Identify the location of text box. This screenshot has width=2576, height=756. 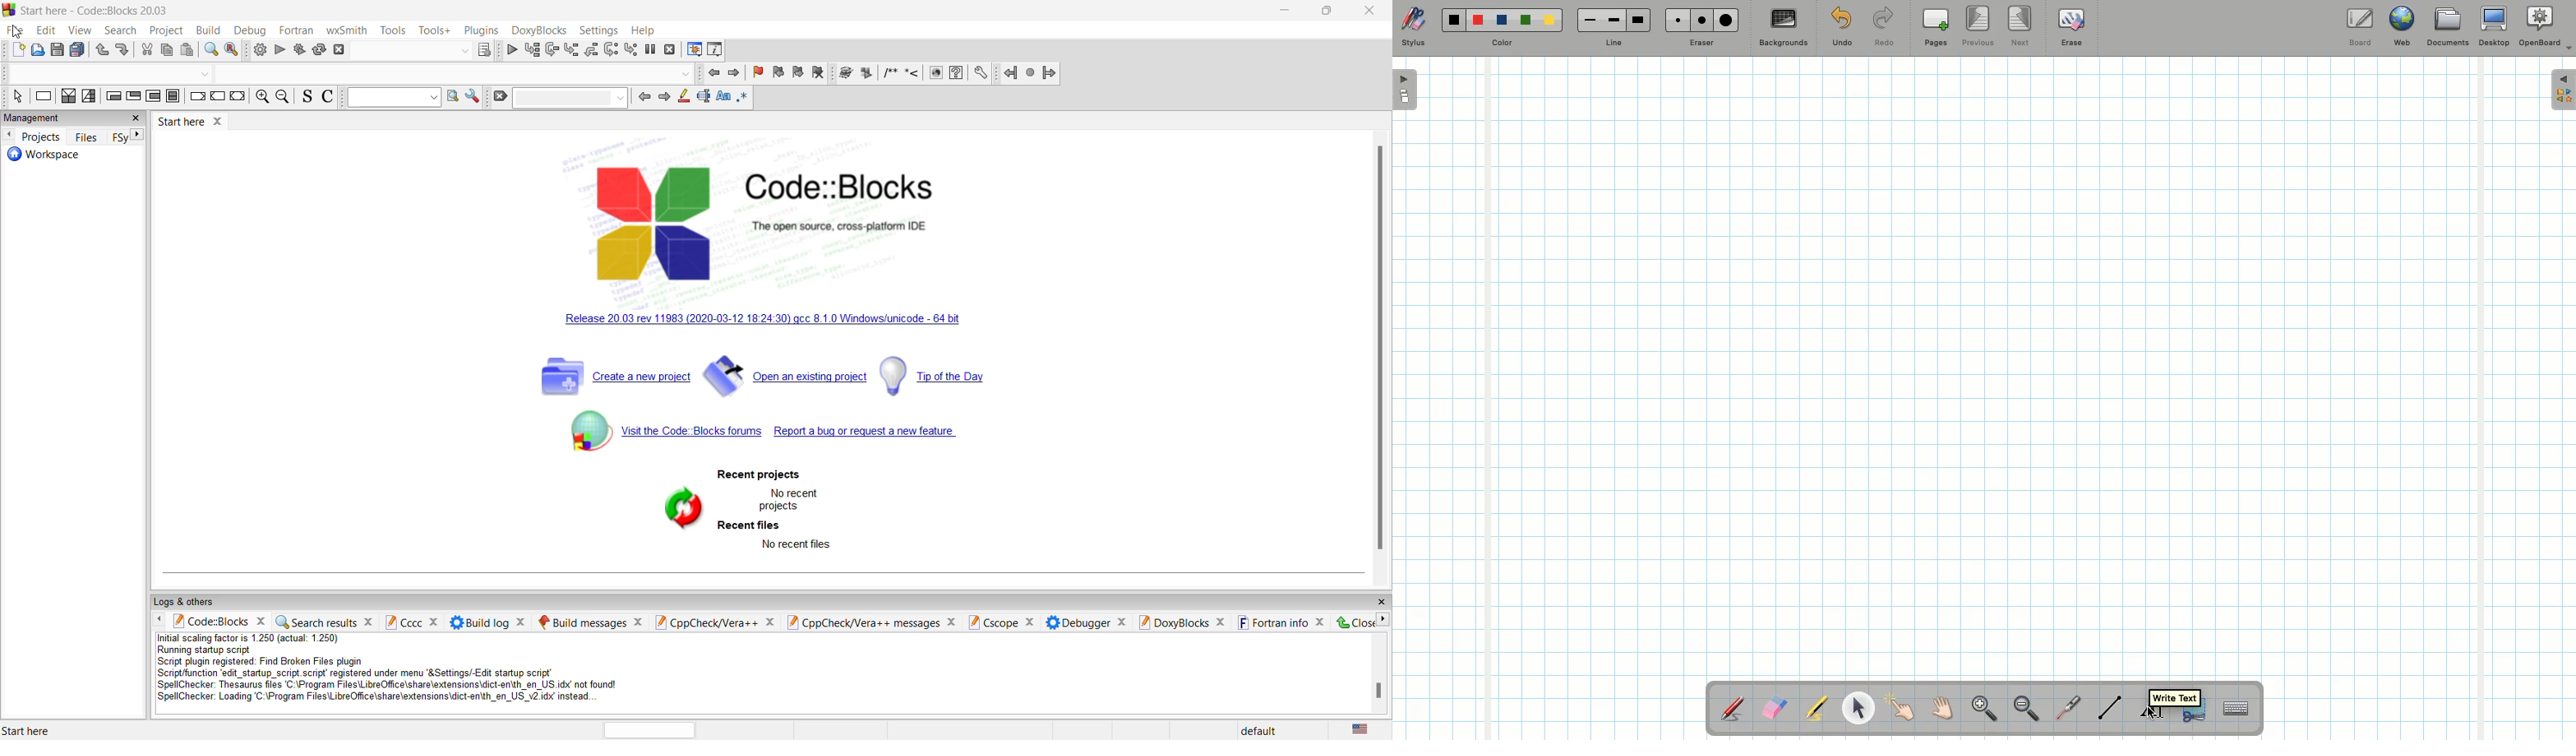
(571, 97).